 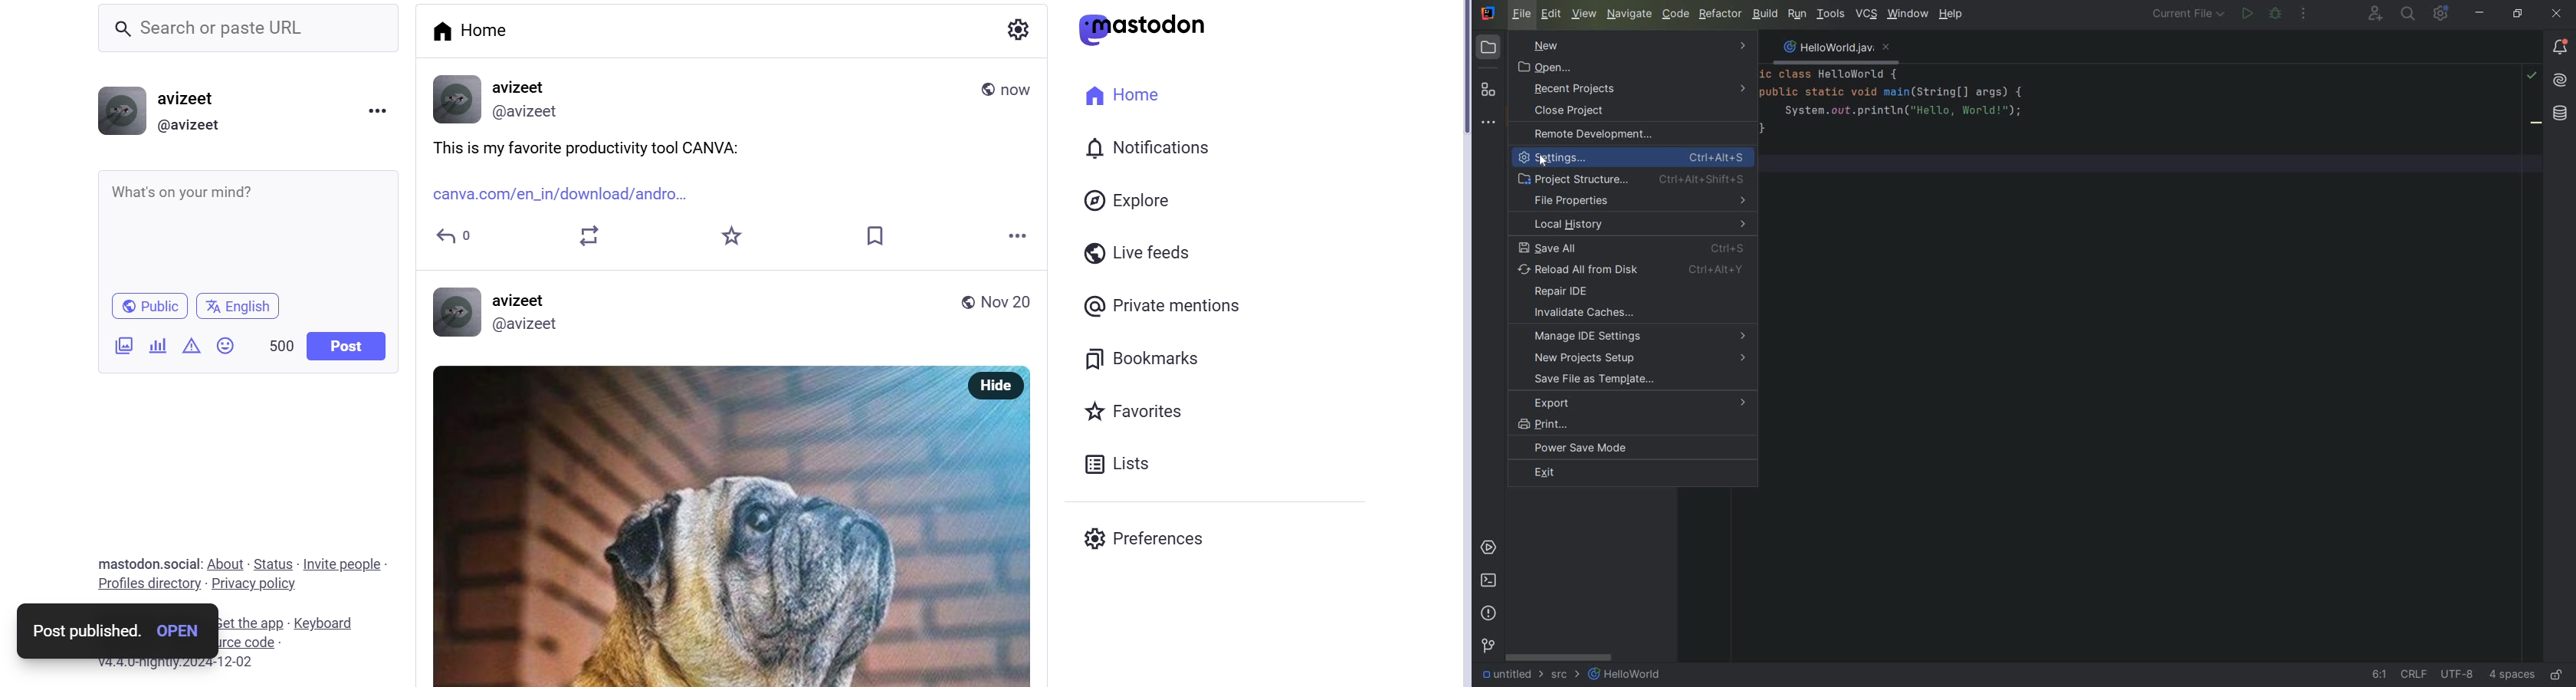 I want to click on Search or paste URL, so click(x=256, y=28).